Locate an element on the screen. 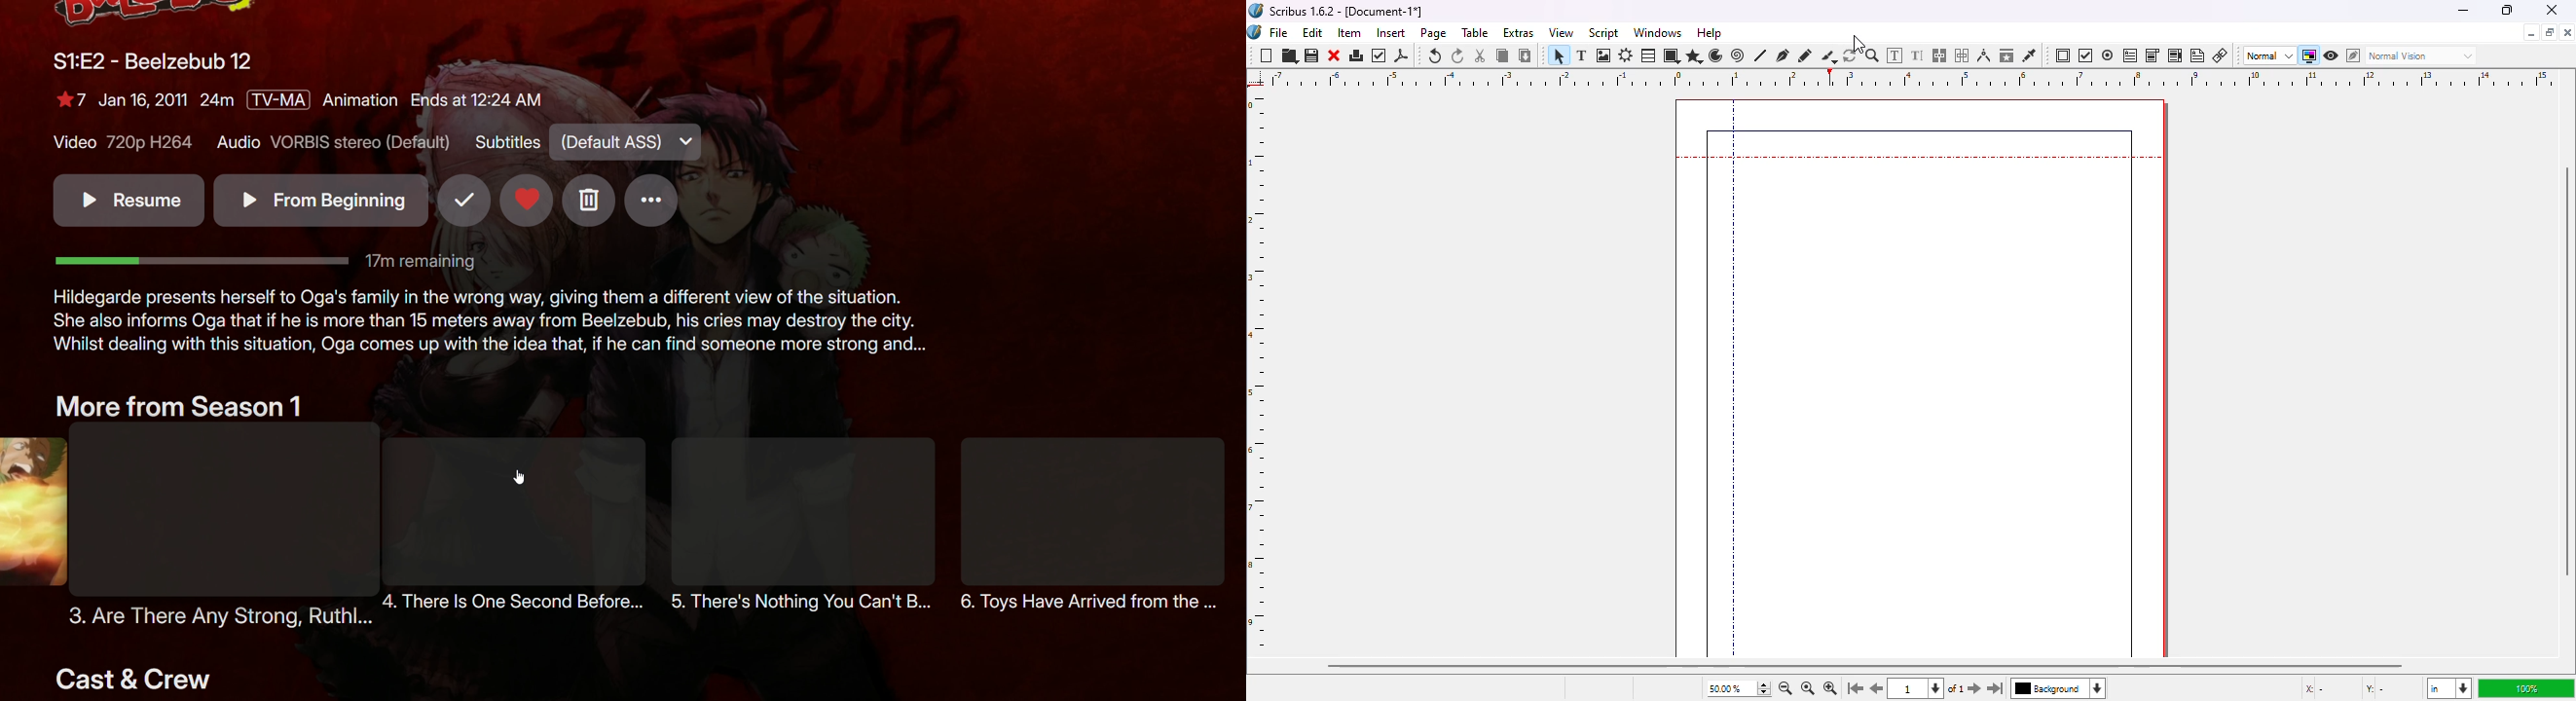 The image size is (2576, 728). edit text with story editor is located at coordinates (1918, 55).